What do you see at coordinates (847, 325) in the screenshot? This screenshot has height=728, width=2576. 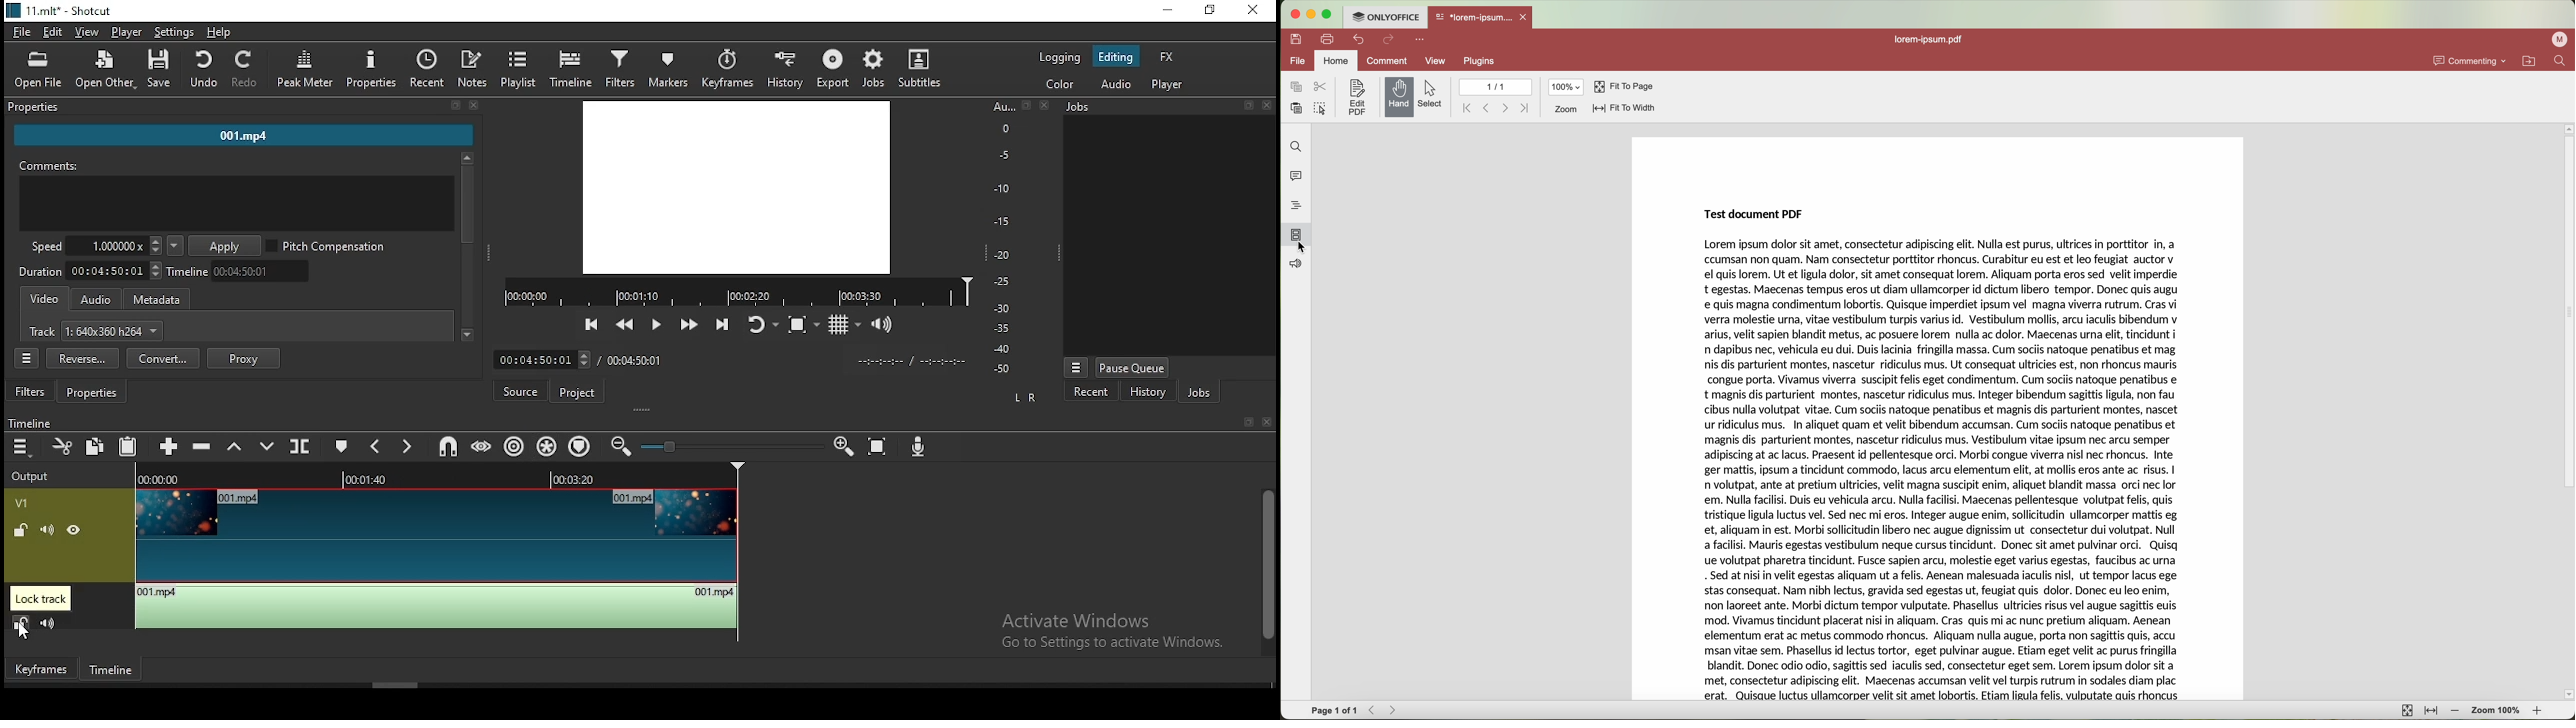 I see `toggle grid display on the player` at bounding box center [847, 325].